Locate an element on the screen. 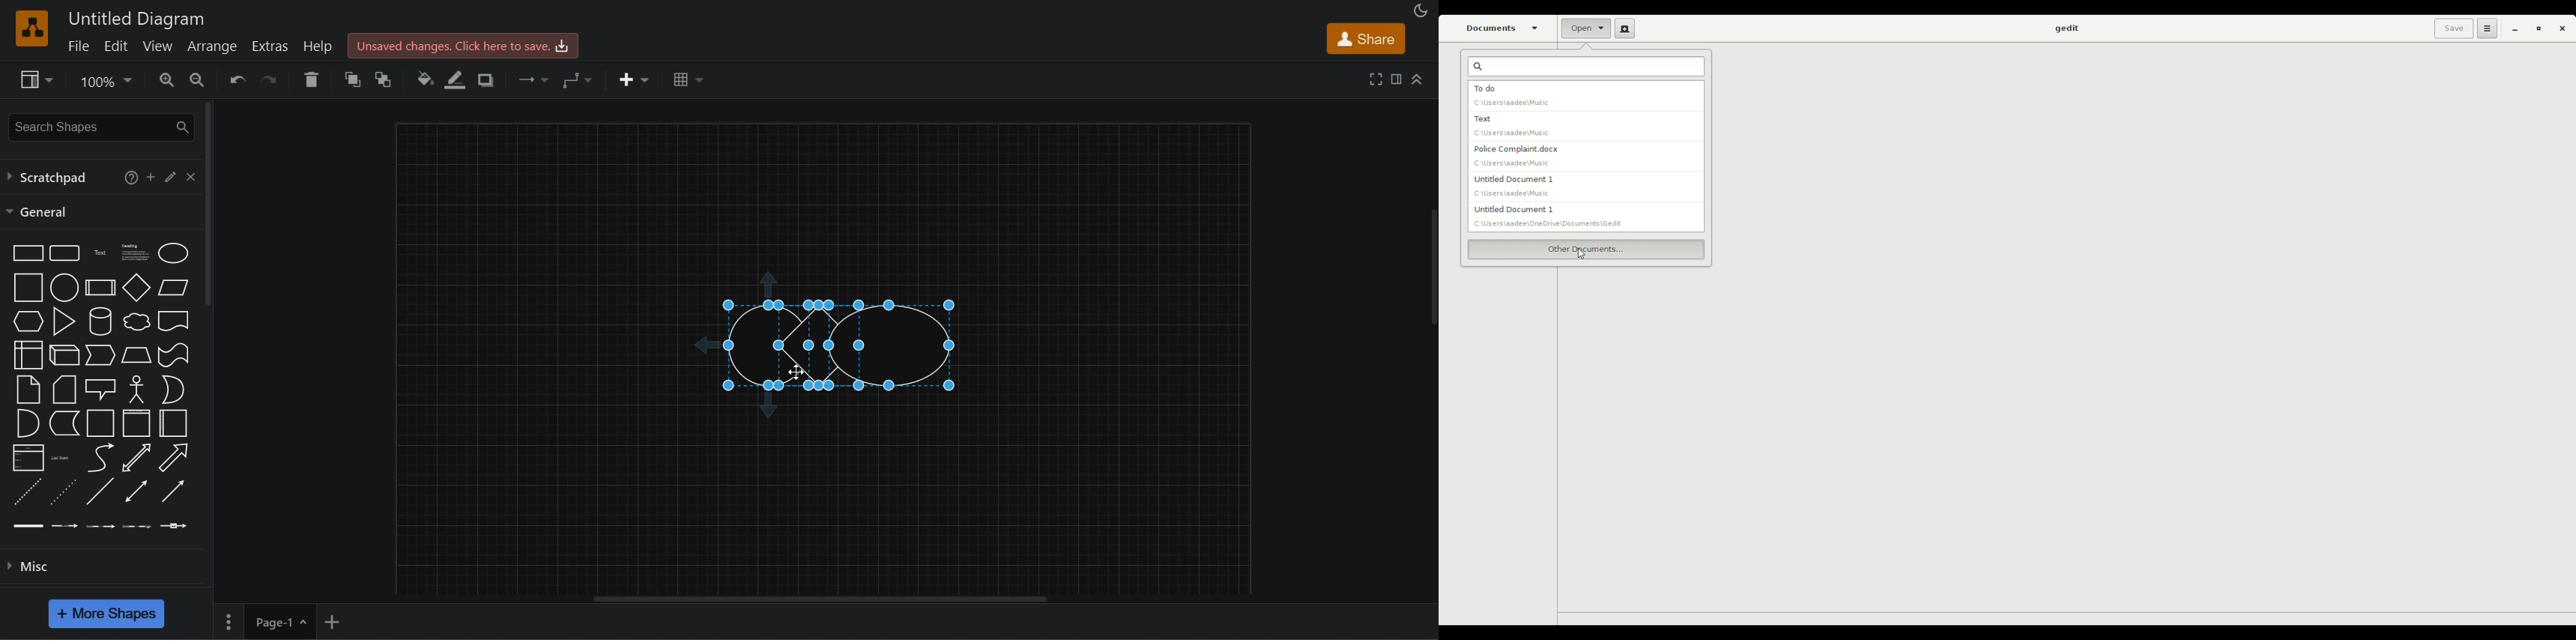 This screenshot has height=644, width=2576. Container is located at coordinates (101, 423).